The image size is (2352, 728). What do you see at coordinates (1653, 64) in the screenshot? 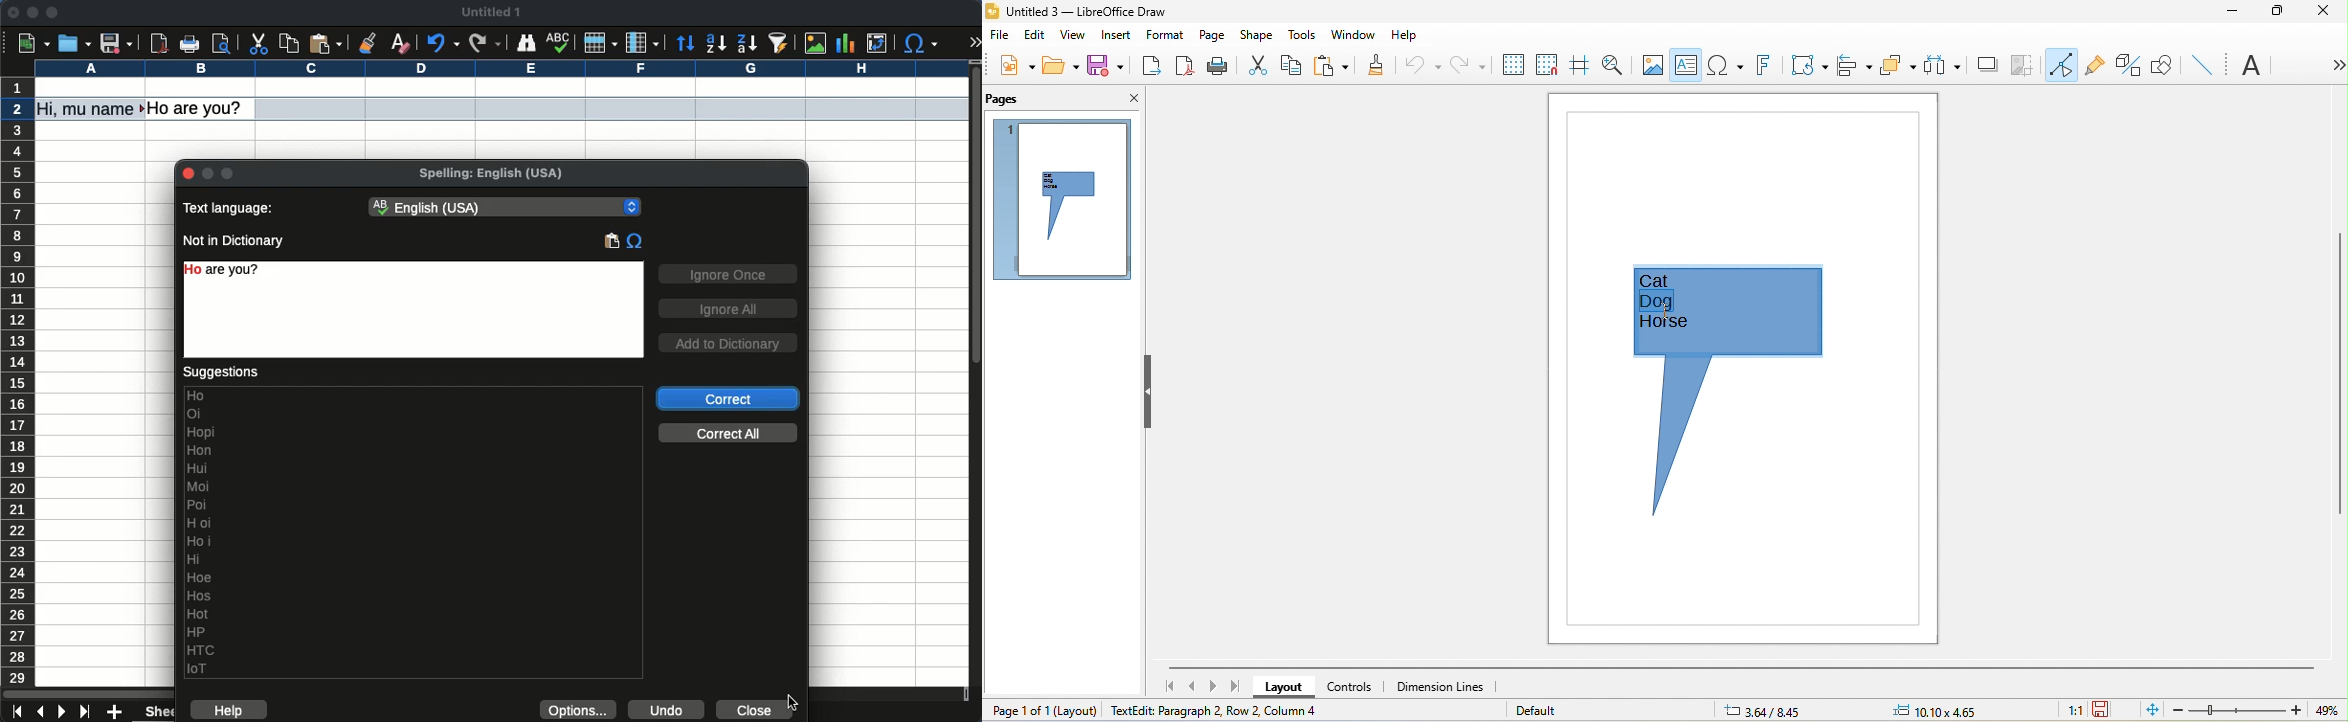
I see `image` at bounding box center [1653, 64].